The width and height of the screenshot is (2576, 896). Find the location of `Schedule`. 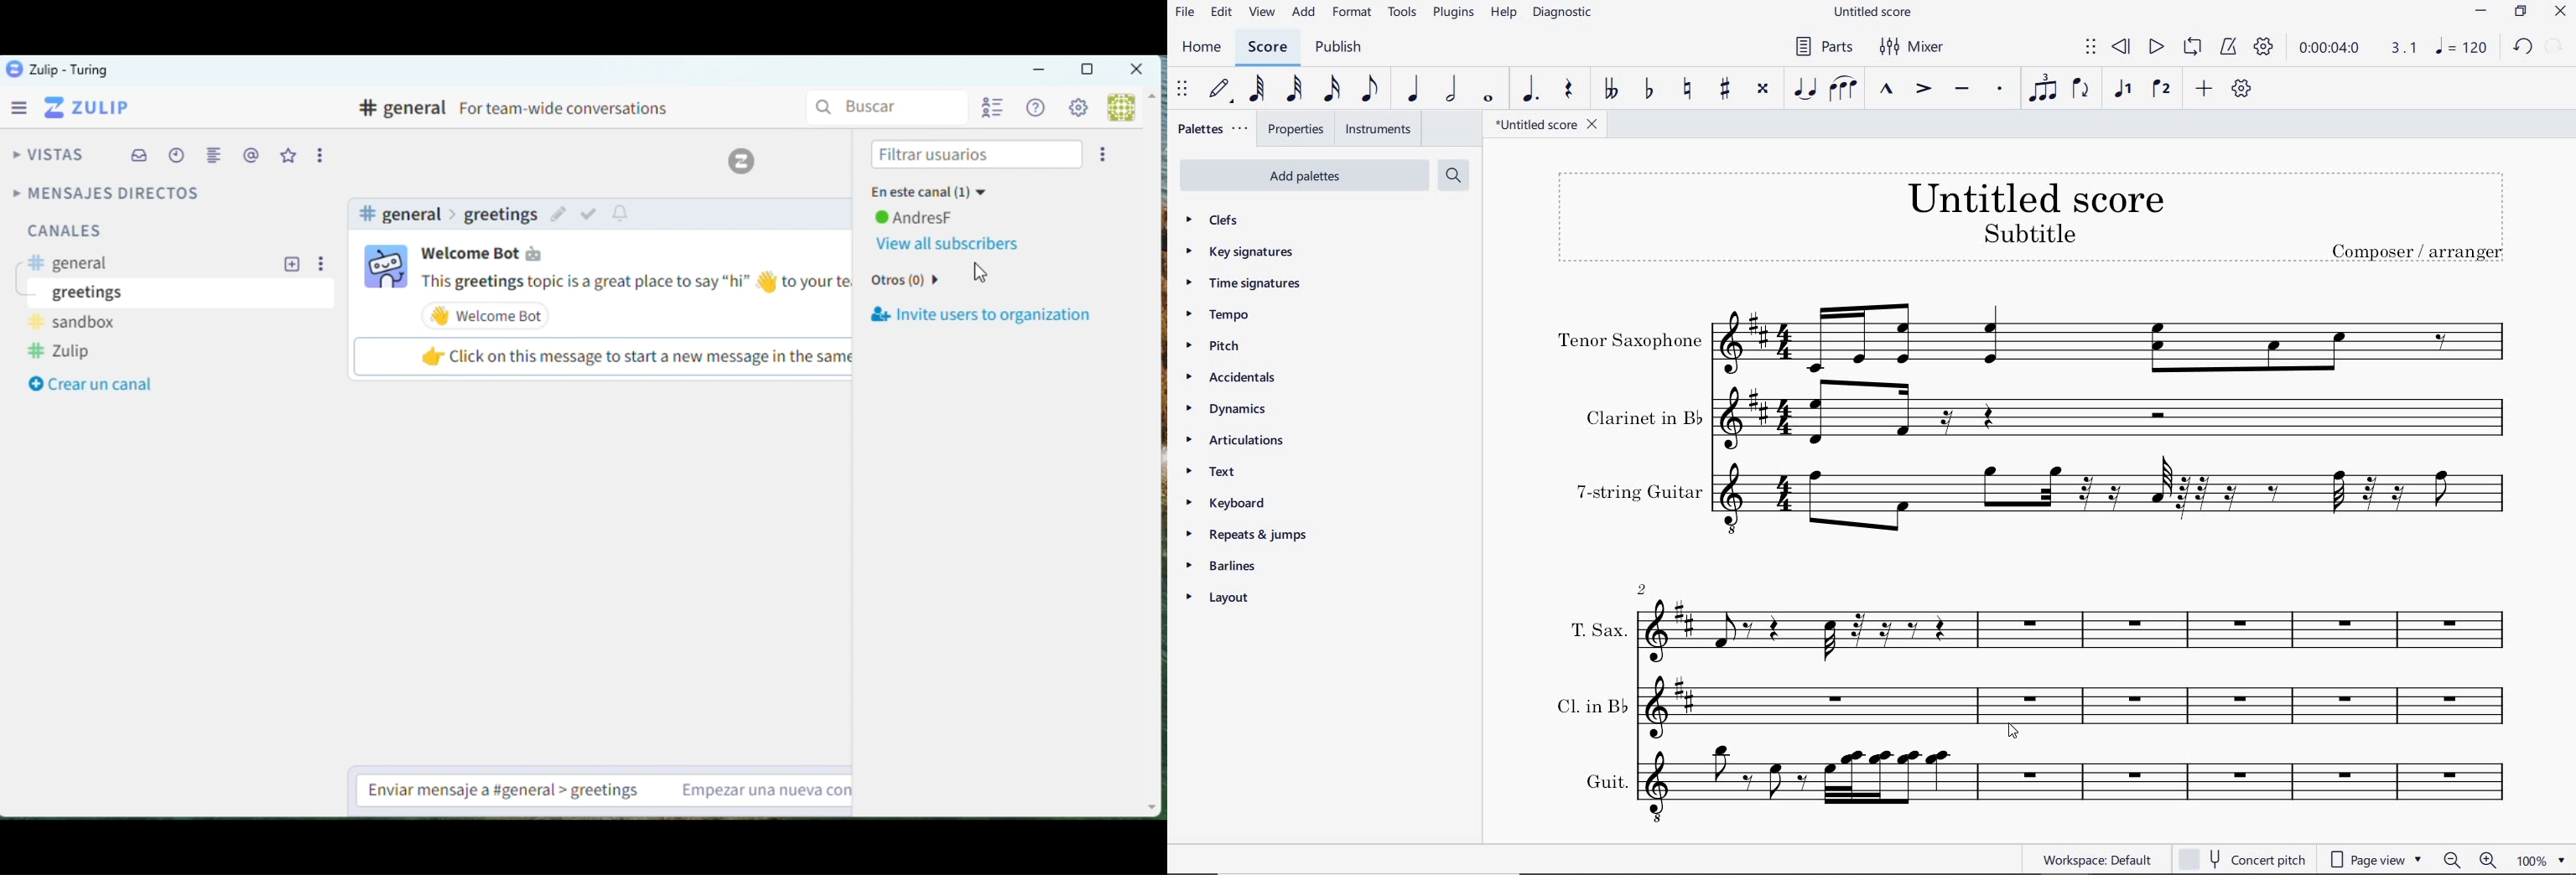

Schedule is located at coordinates (176, 154).